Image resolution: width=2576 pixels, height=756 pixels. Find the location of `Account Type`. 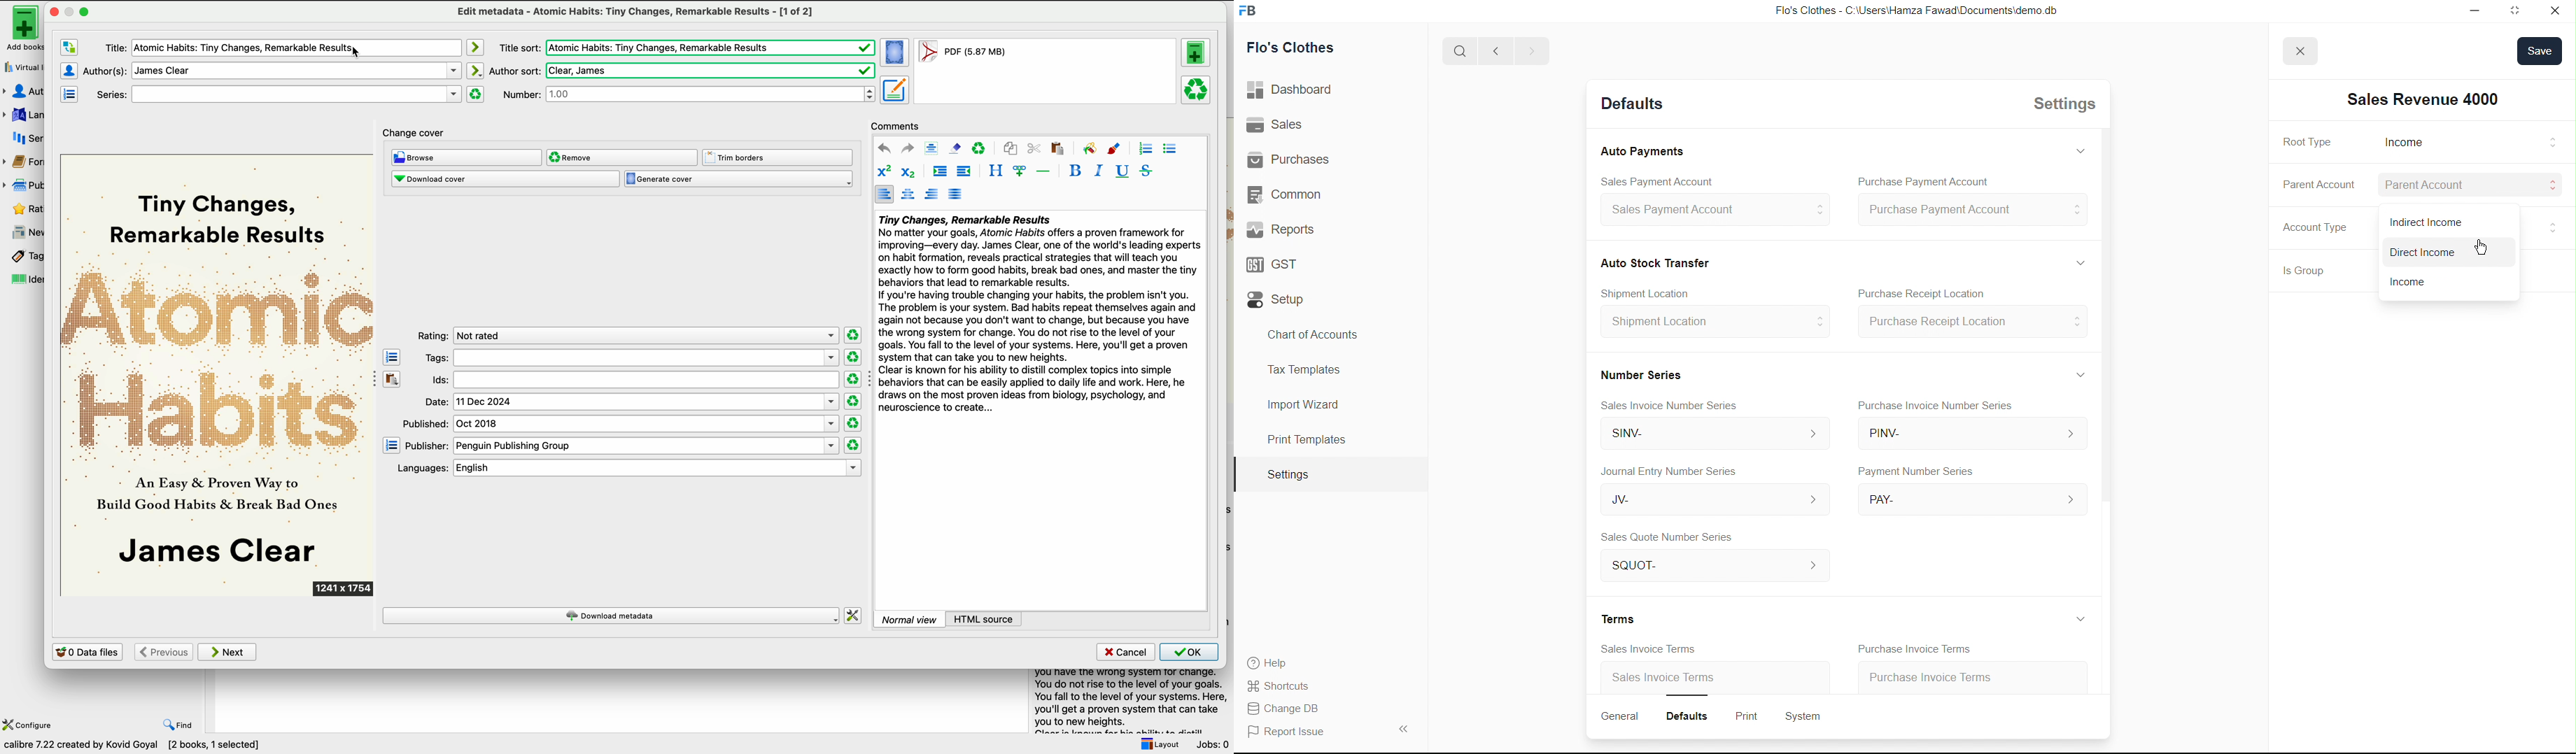

Account Type is located at coordinates (2312, 231).